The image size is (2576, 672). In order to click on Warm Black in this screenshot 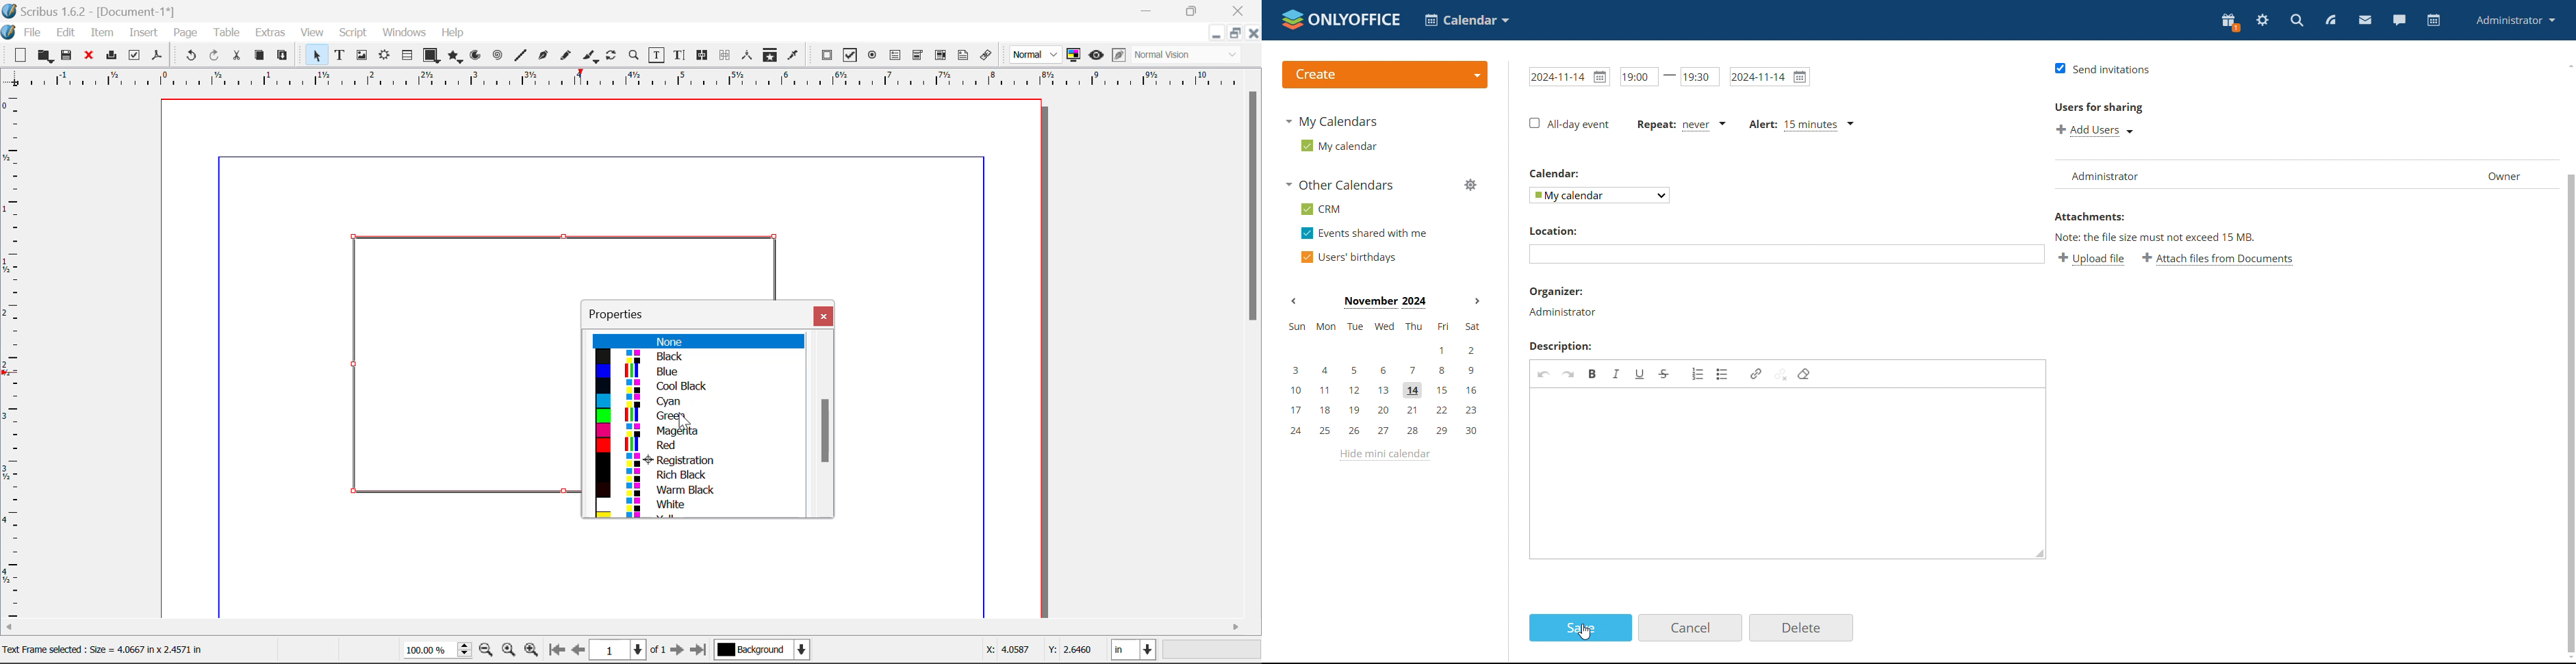, I will do `click(694, 489)`.